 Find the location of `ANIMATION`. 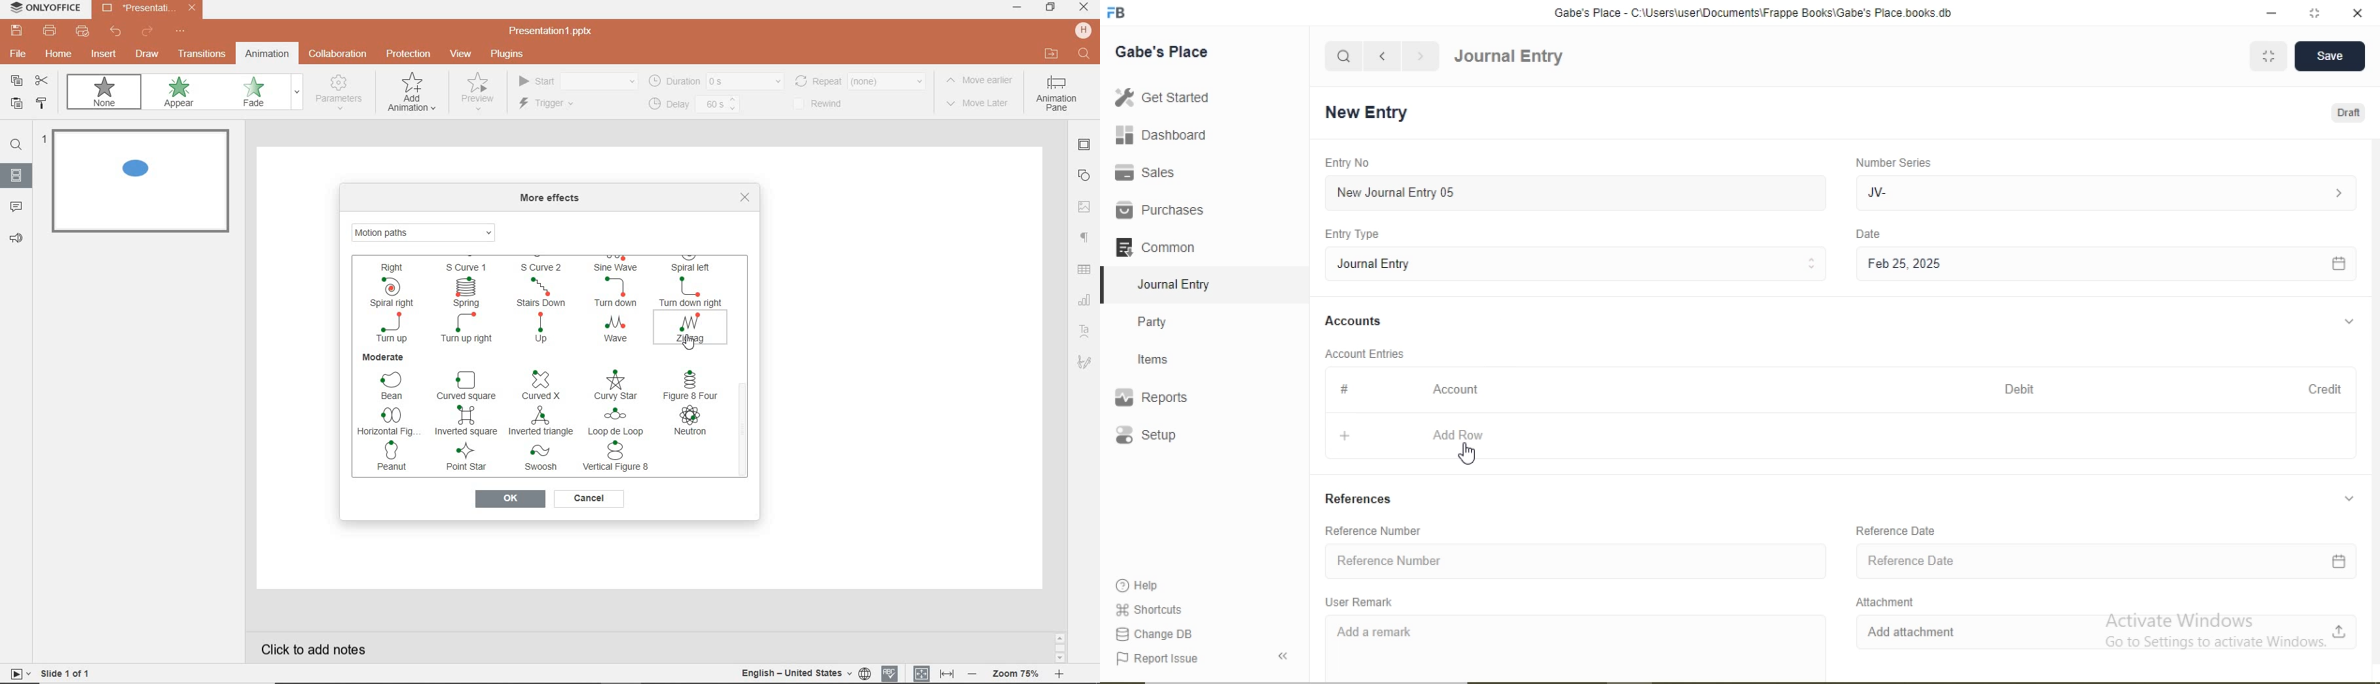

ANIMATION is located at coordinates (412, 95).